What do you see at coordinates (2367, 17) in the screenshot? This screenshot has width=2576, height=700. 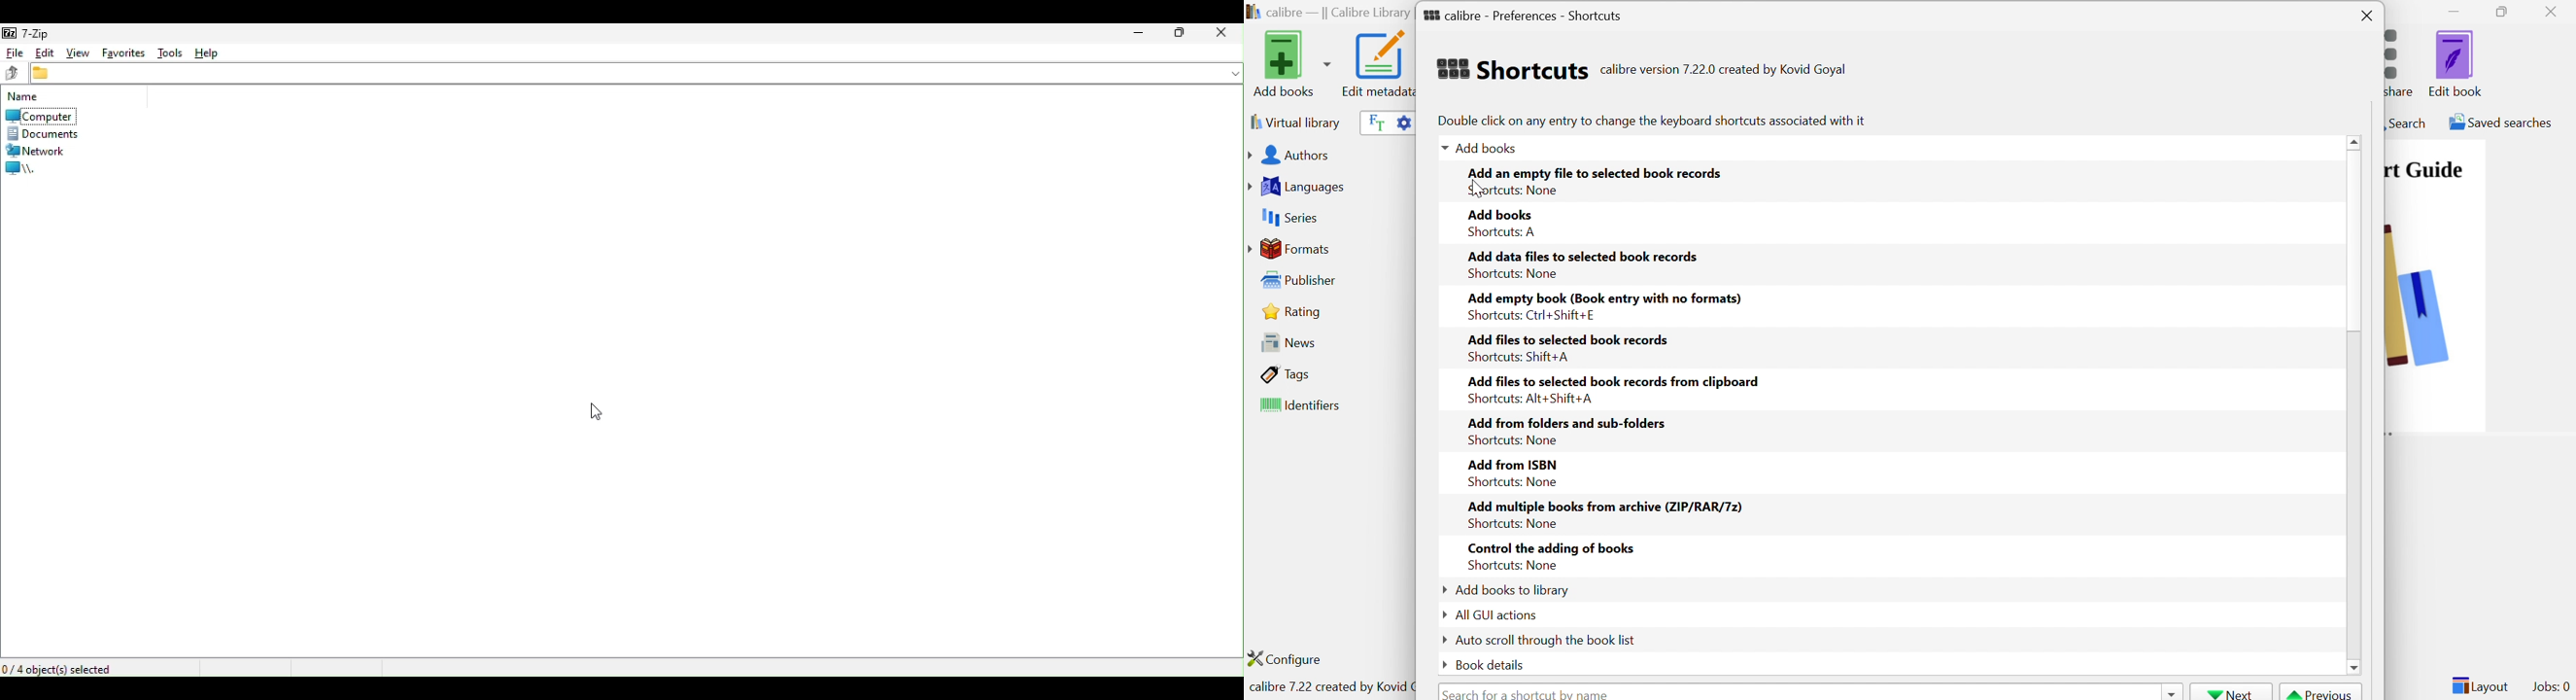 I see `Close` at bounding box center [2367, 17].